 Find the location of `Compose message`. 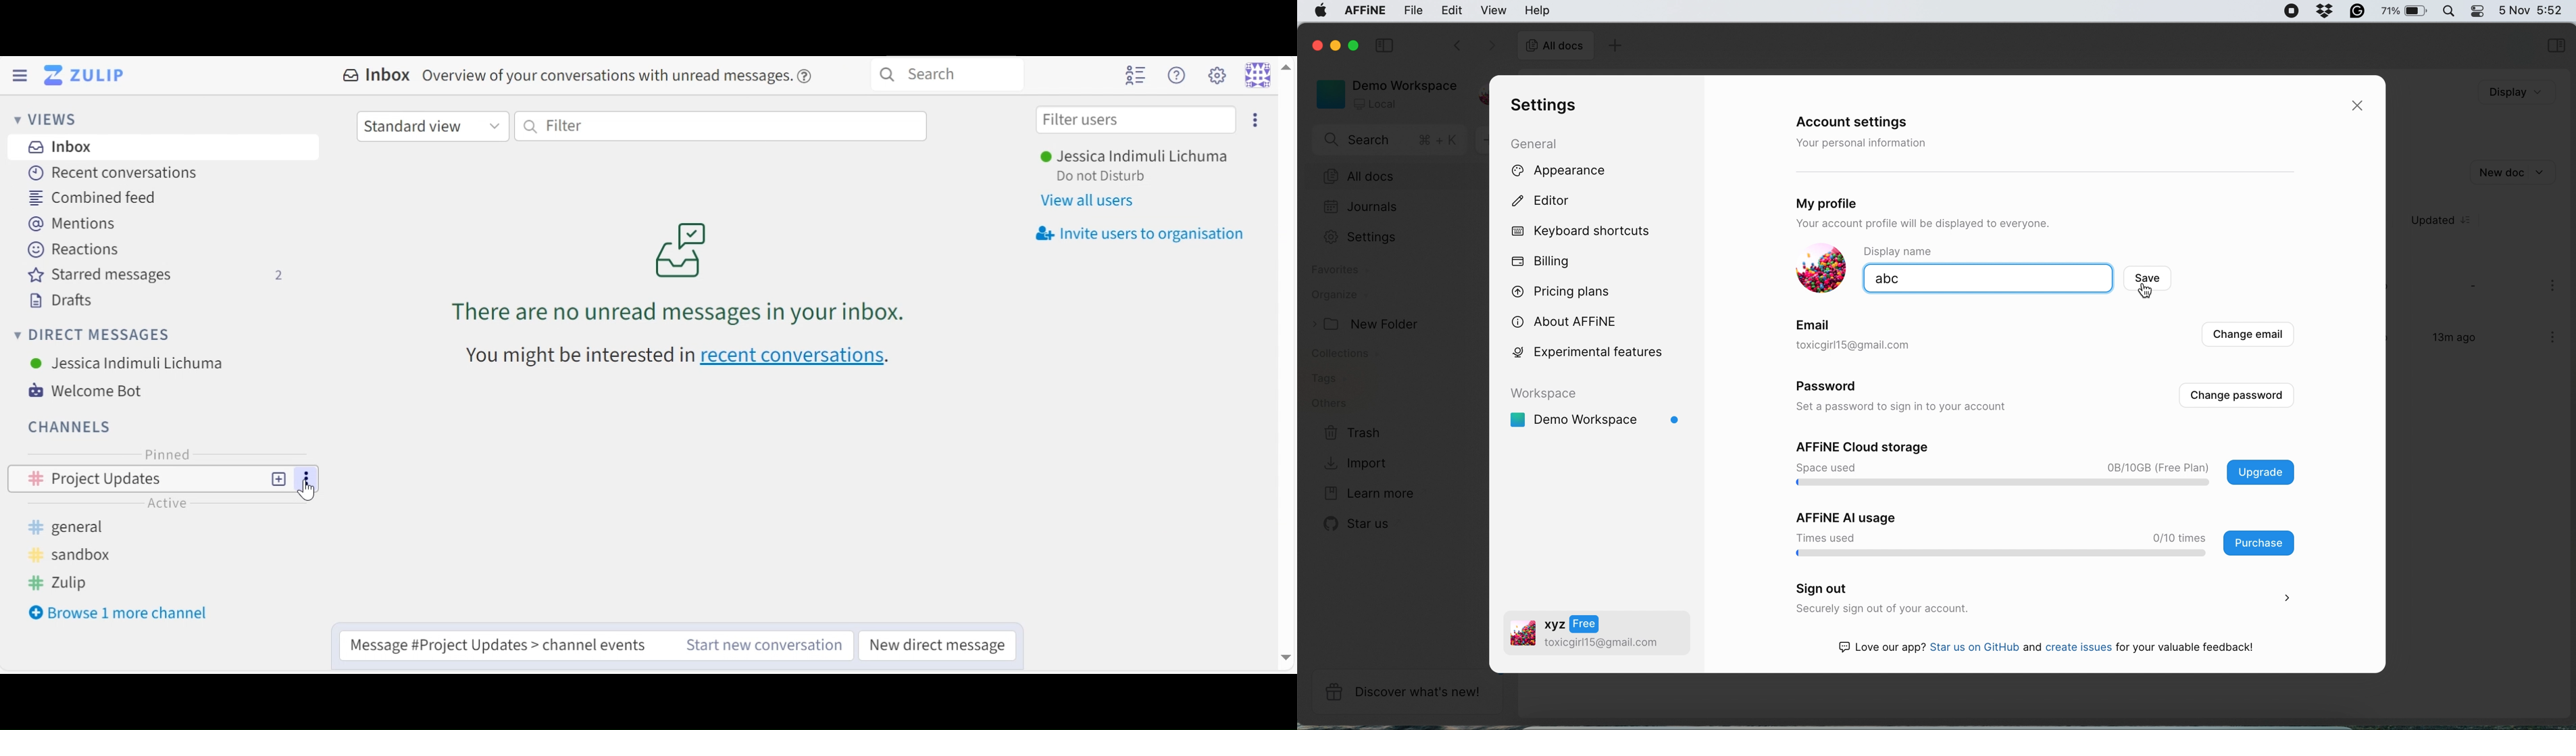

Compose message is located at coordinates (503, 646).